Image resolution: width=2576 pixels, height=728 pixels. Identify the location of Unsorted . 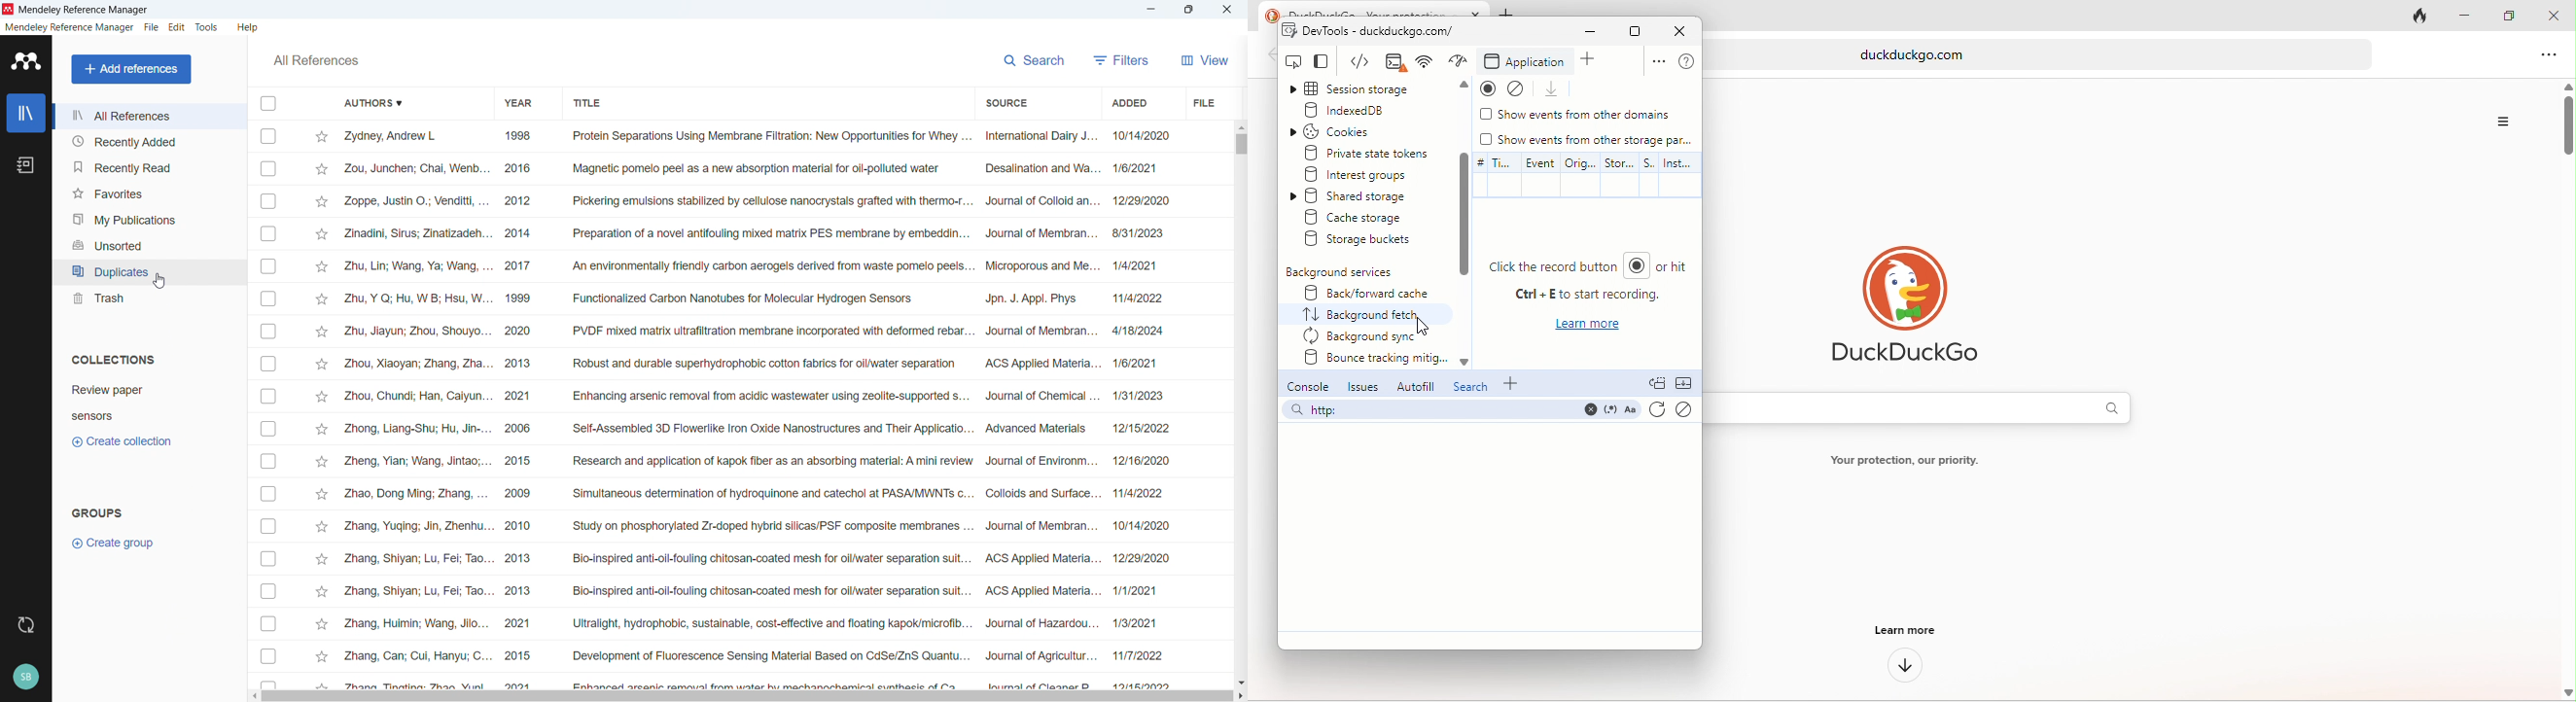
(148, 244).